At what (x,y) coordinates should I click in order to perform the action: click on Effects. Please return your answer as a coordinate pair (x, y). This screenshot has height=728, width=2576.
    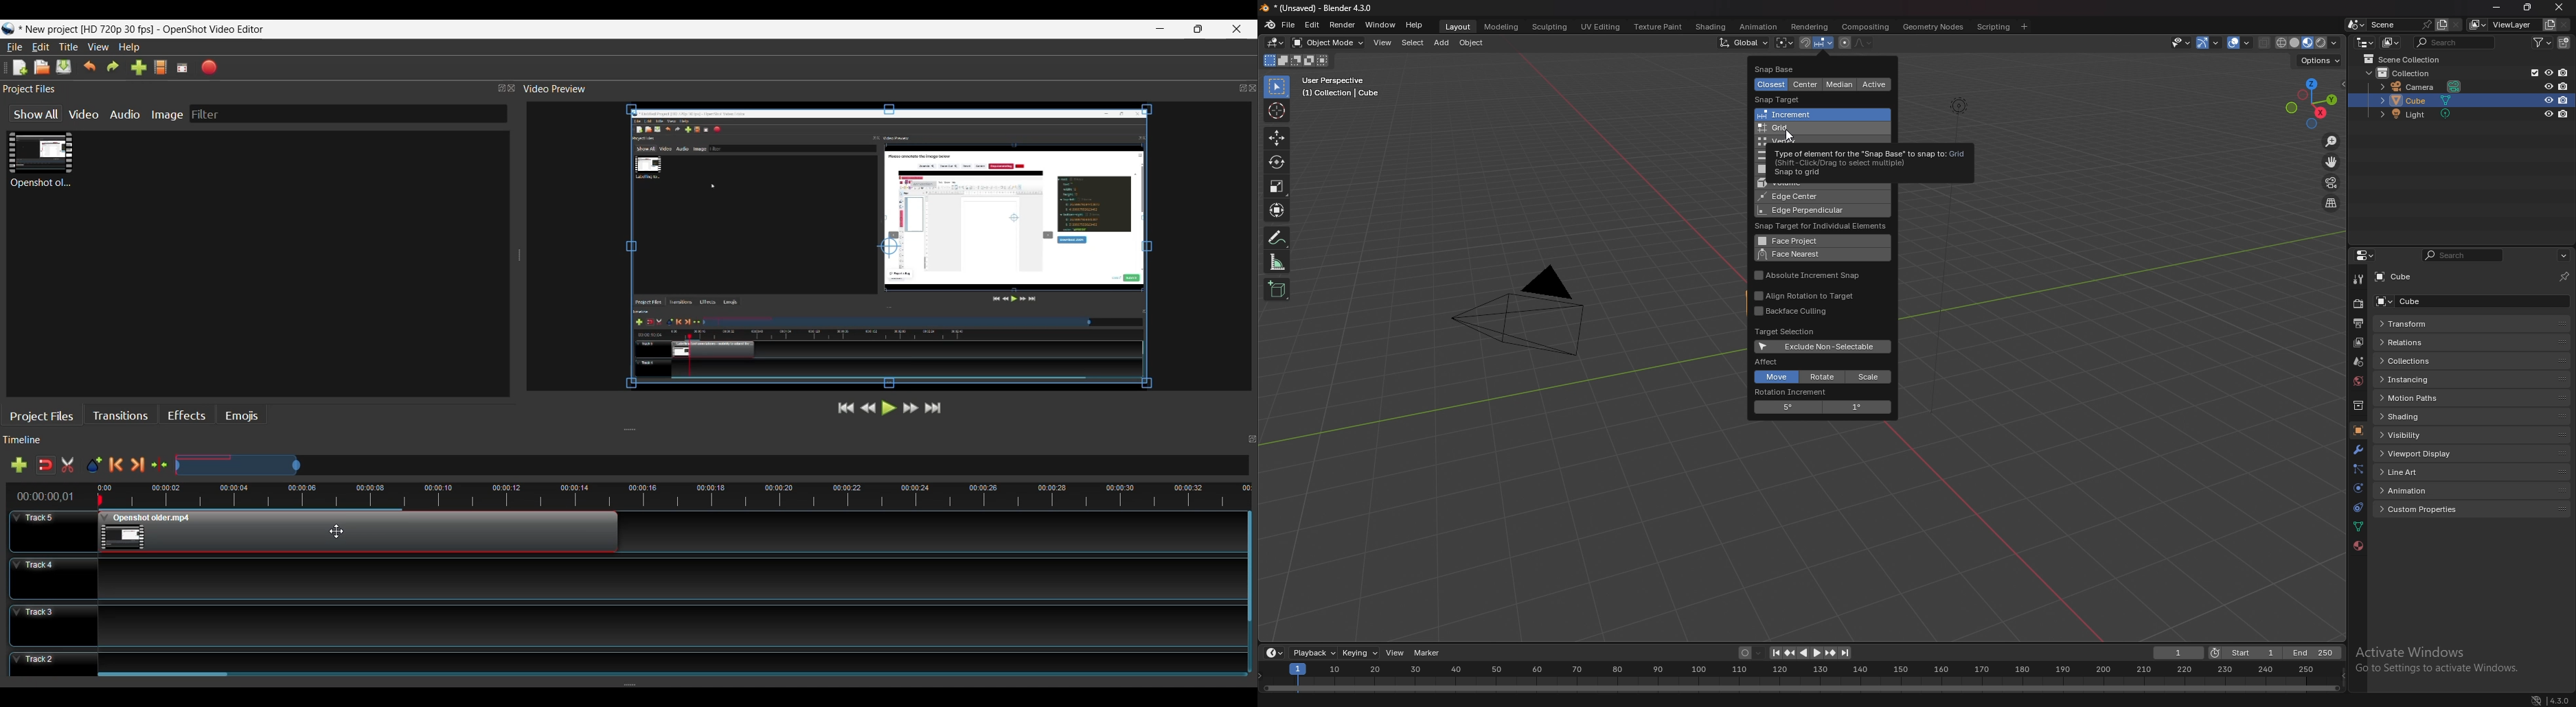
    Looking at the image, I should click on (187, 416).